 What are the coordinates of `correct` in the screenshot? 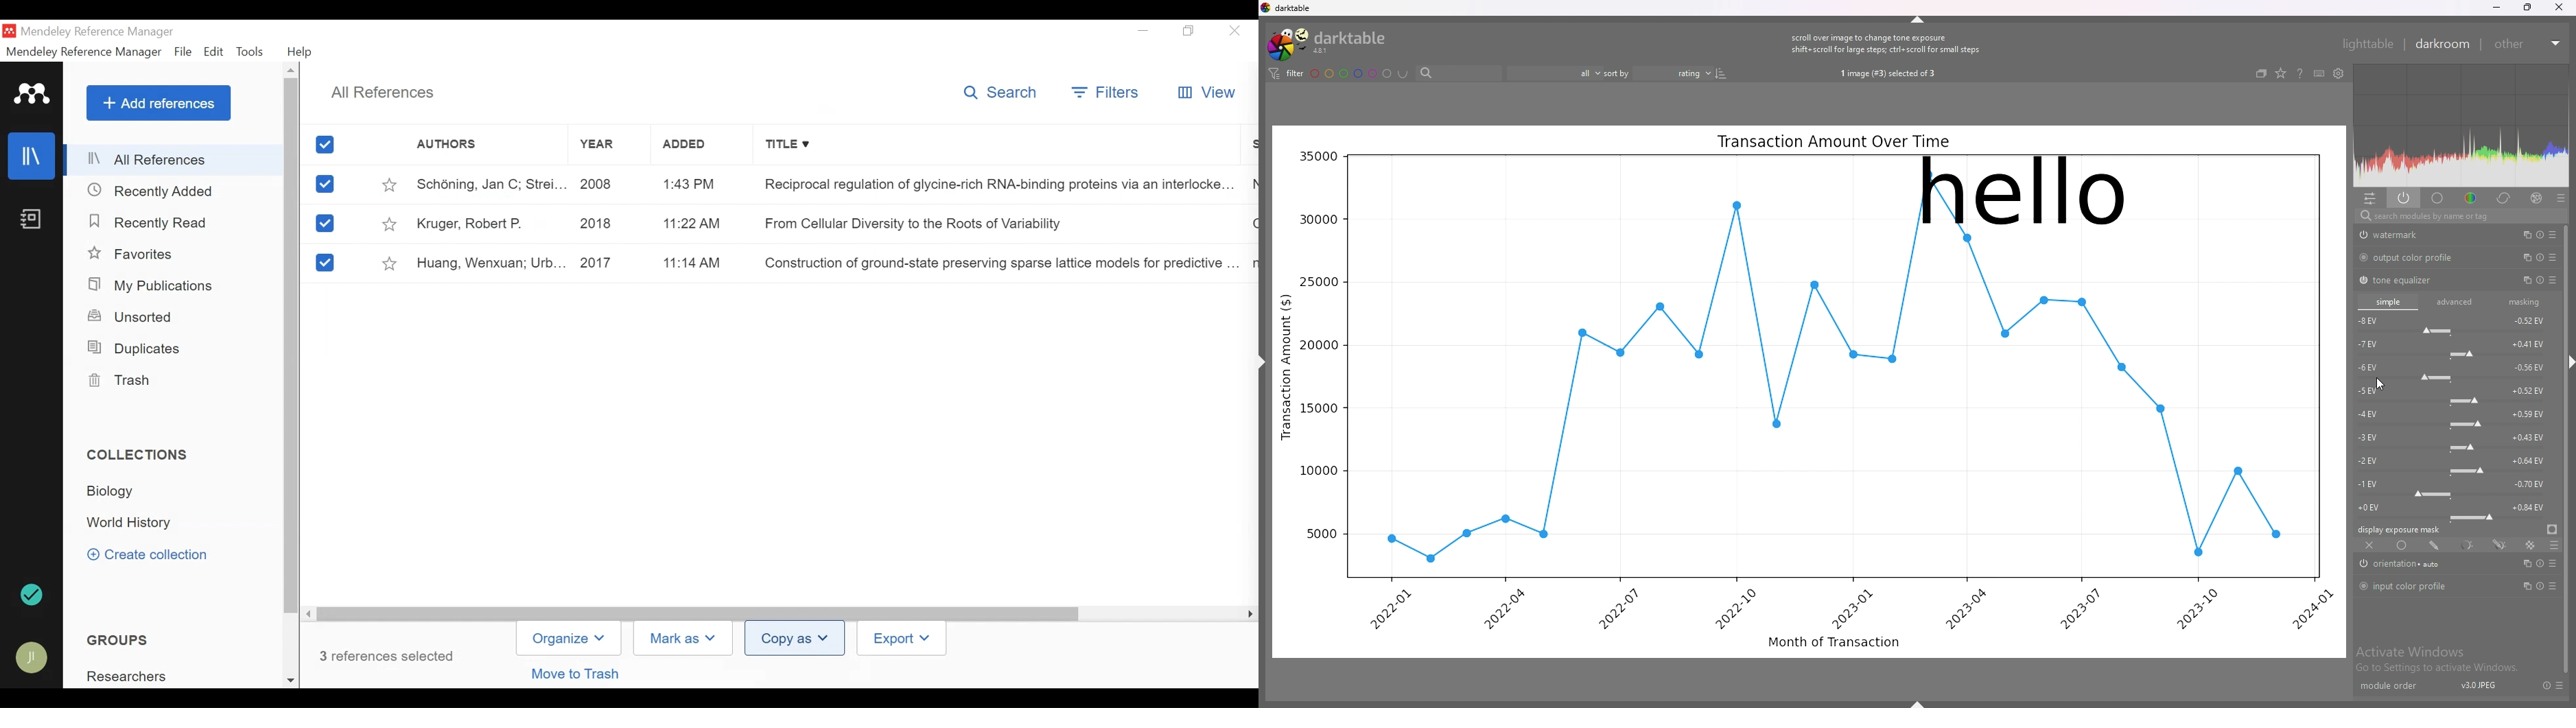 It's located at (2505, 198).